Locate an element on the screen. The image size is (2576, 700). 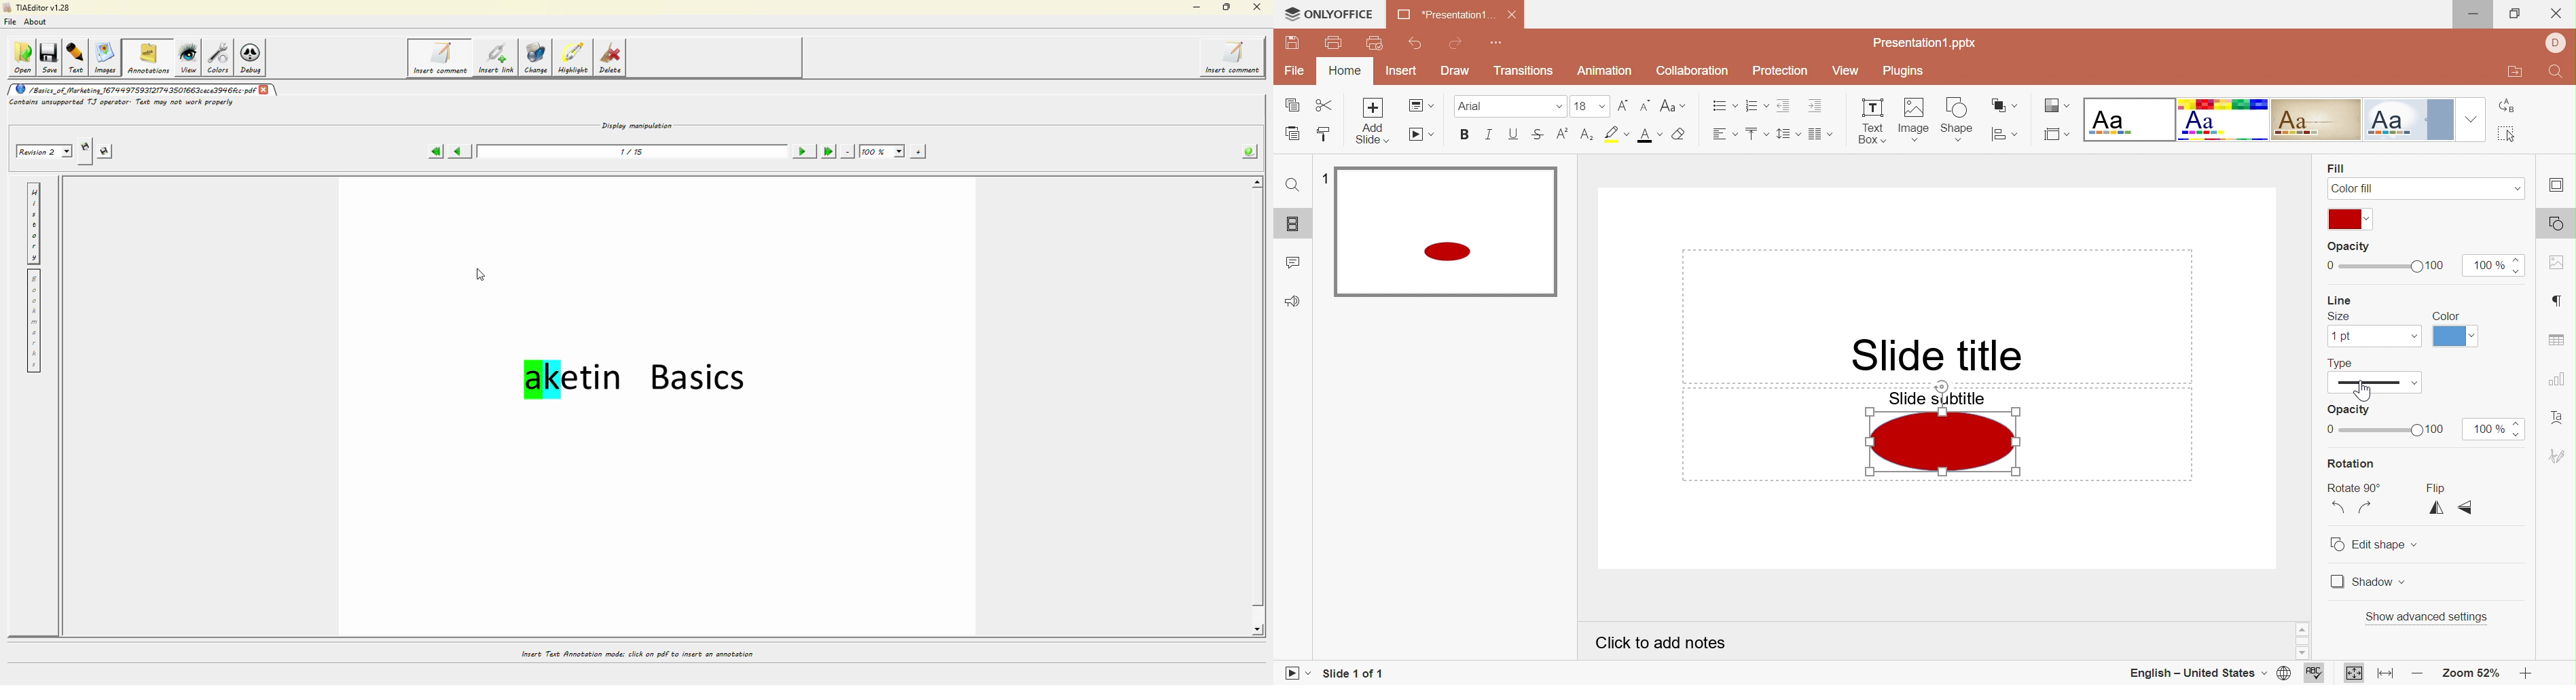
Change case is located at coordinates (1671, 107).